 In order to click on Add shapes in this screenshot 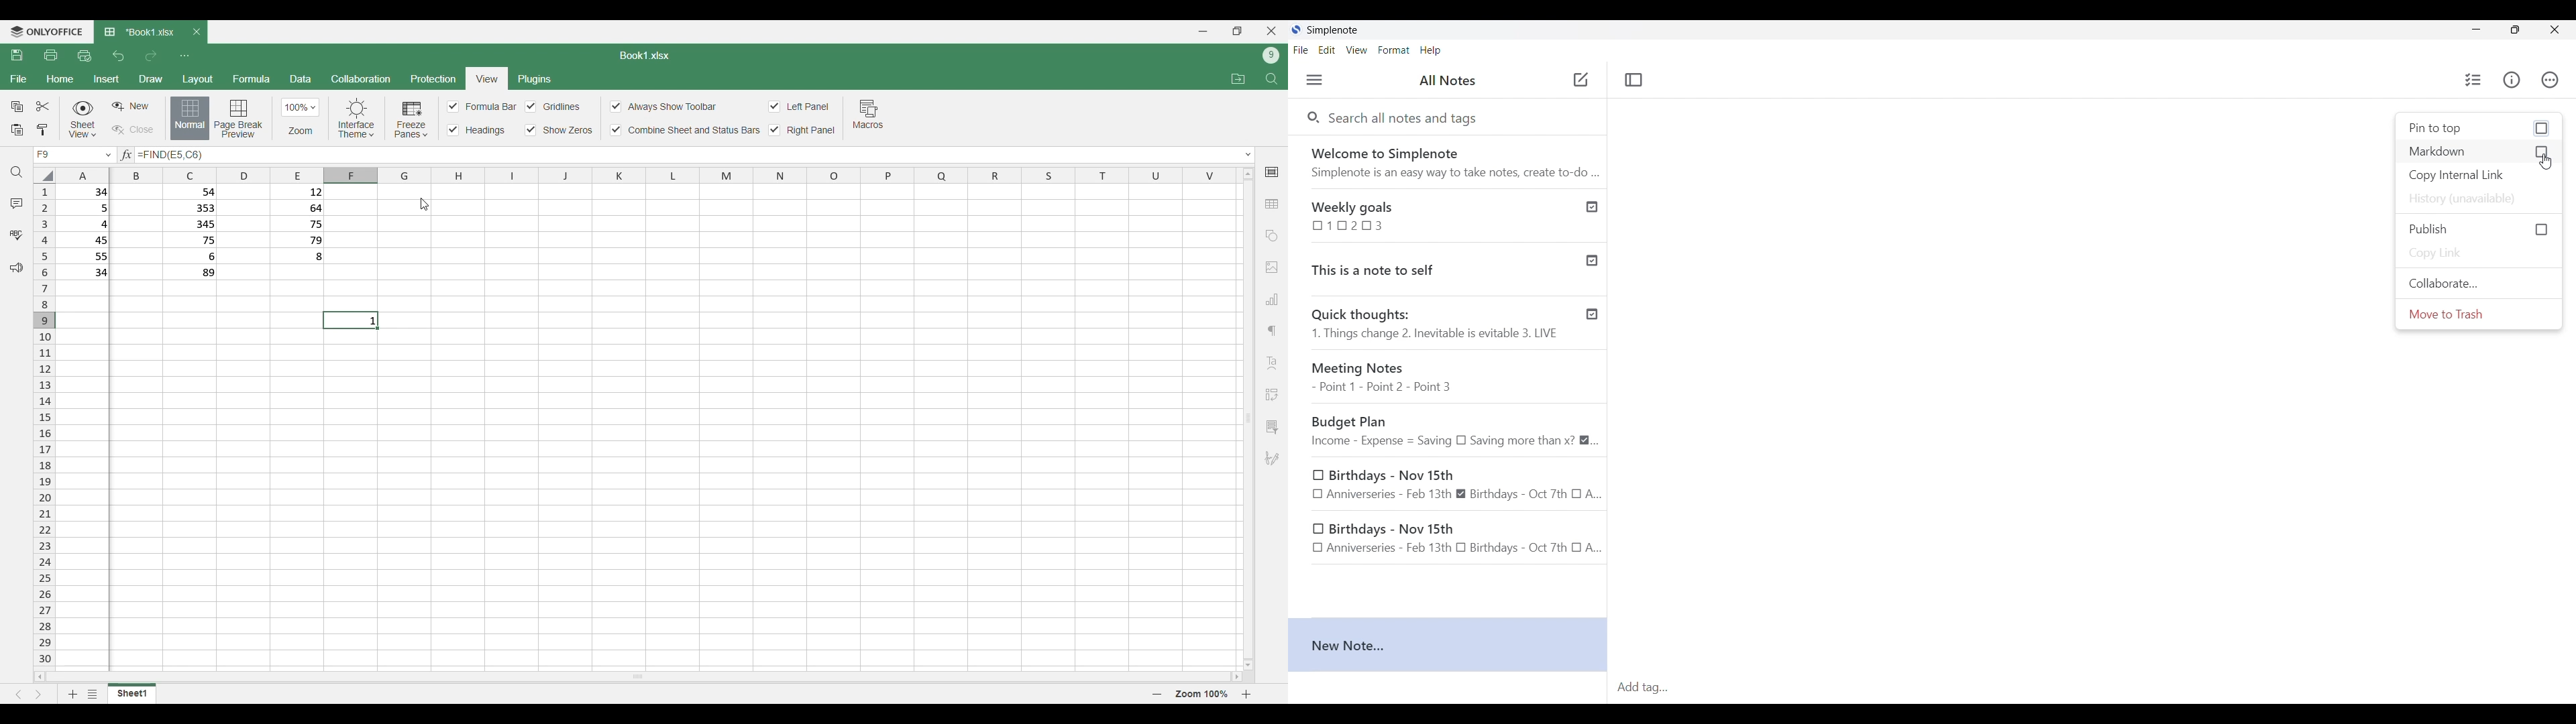, I will do `click(1272, 235)`.